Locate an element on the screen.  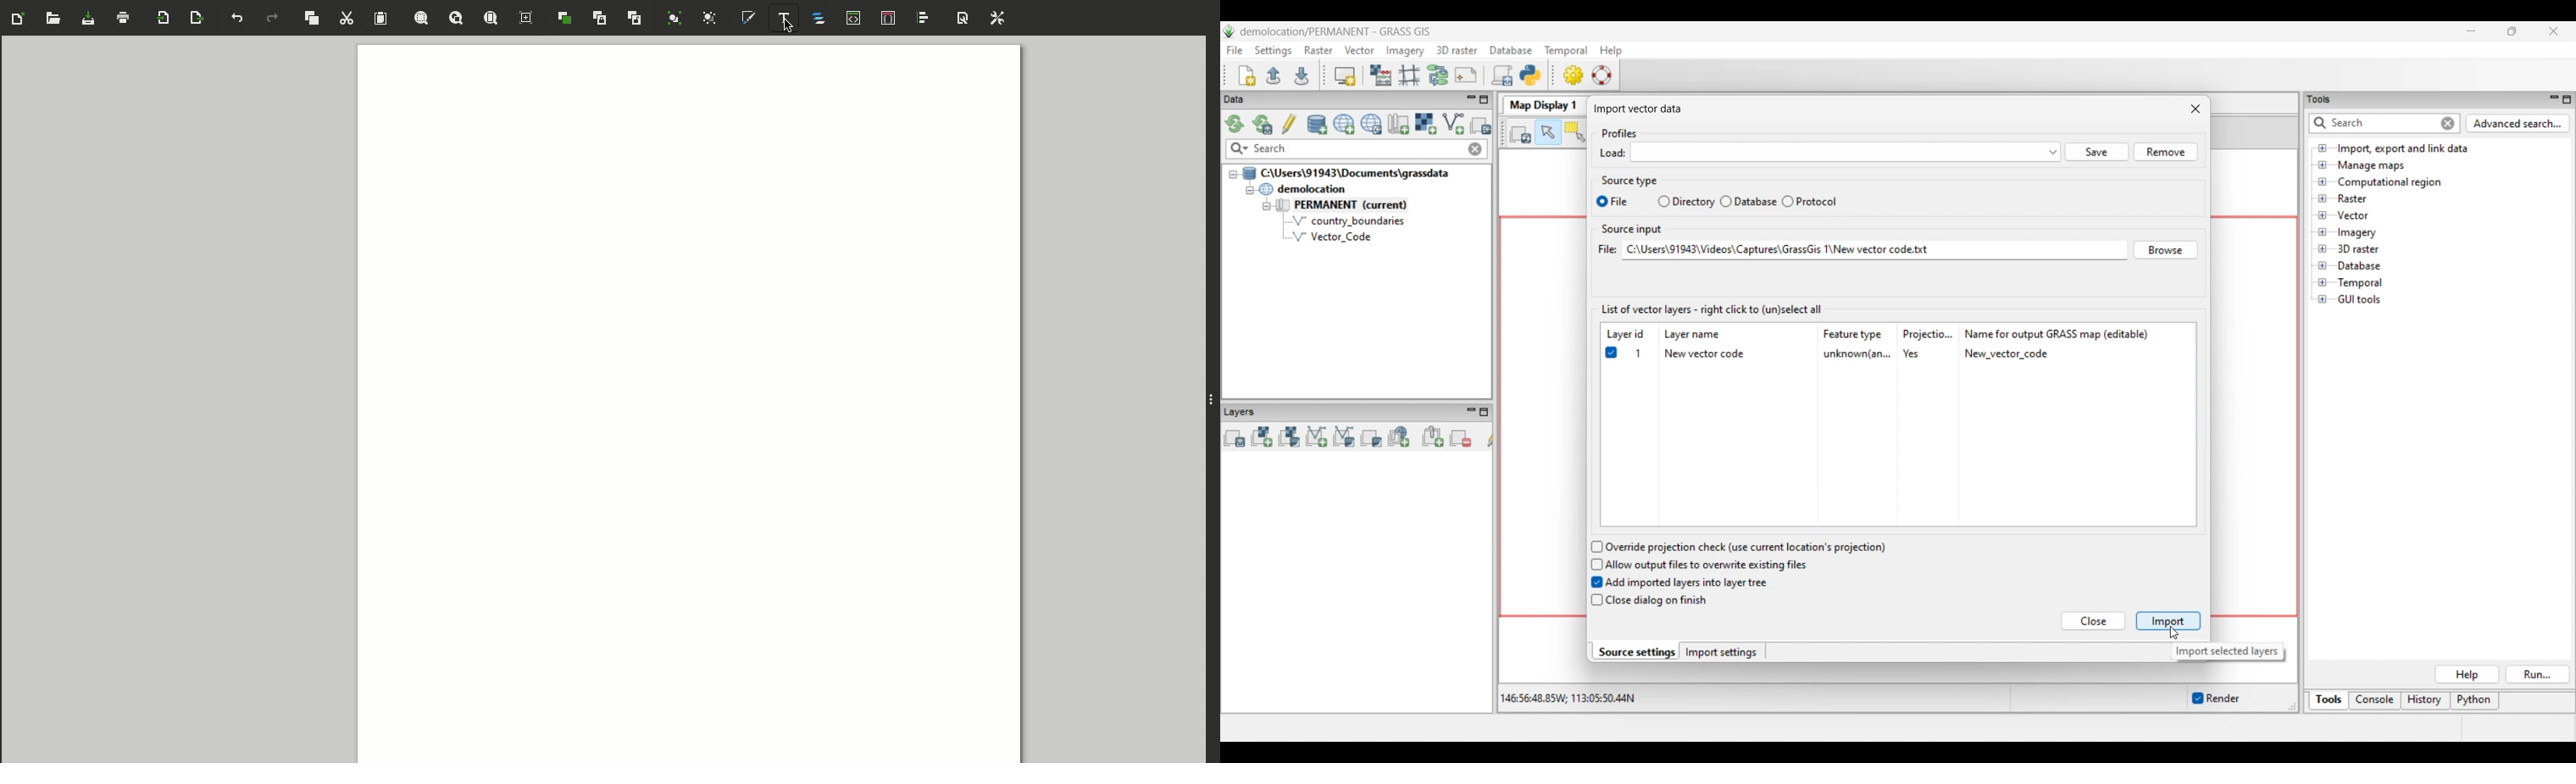
Zoom selection is located at coordinates (423, 19).